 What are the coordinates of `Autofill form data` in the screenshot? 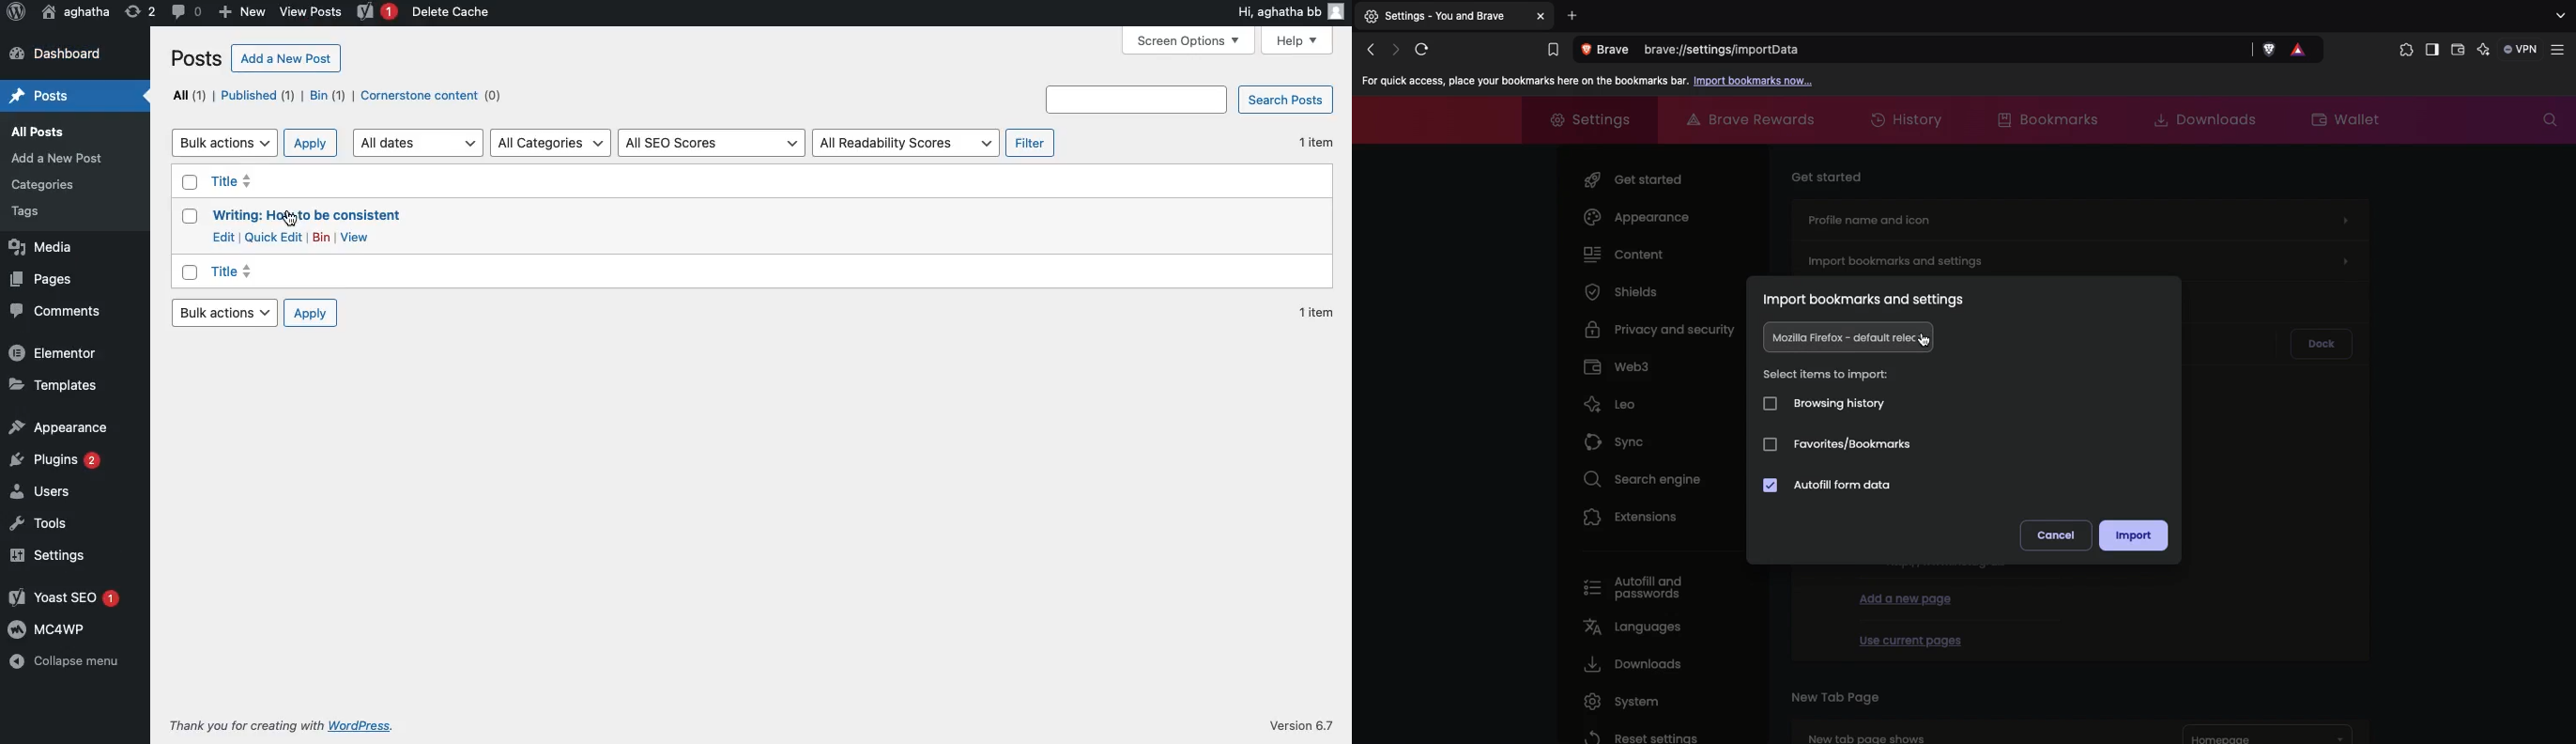 It's located at (1830, 486).